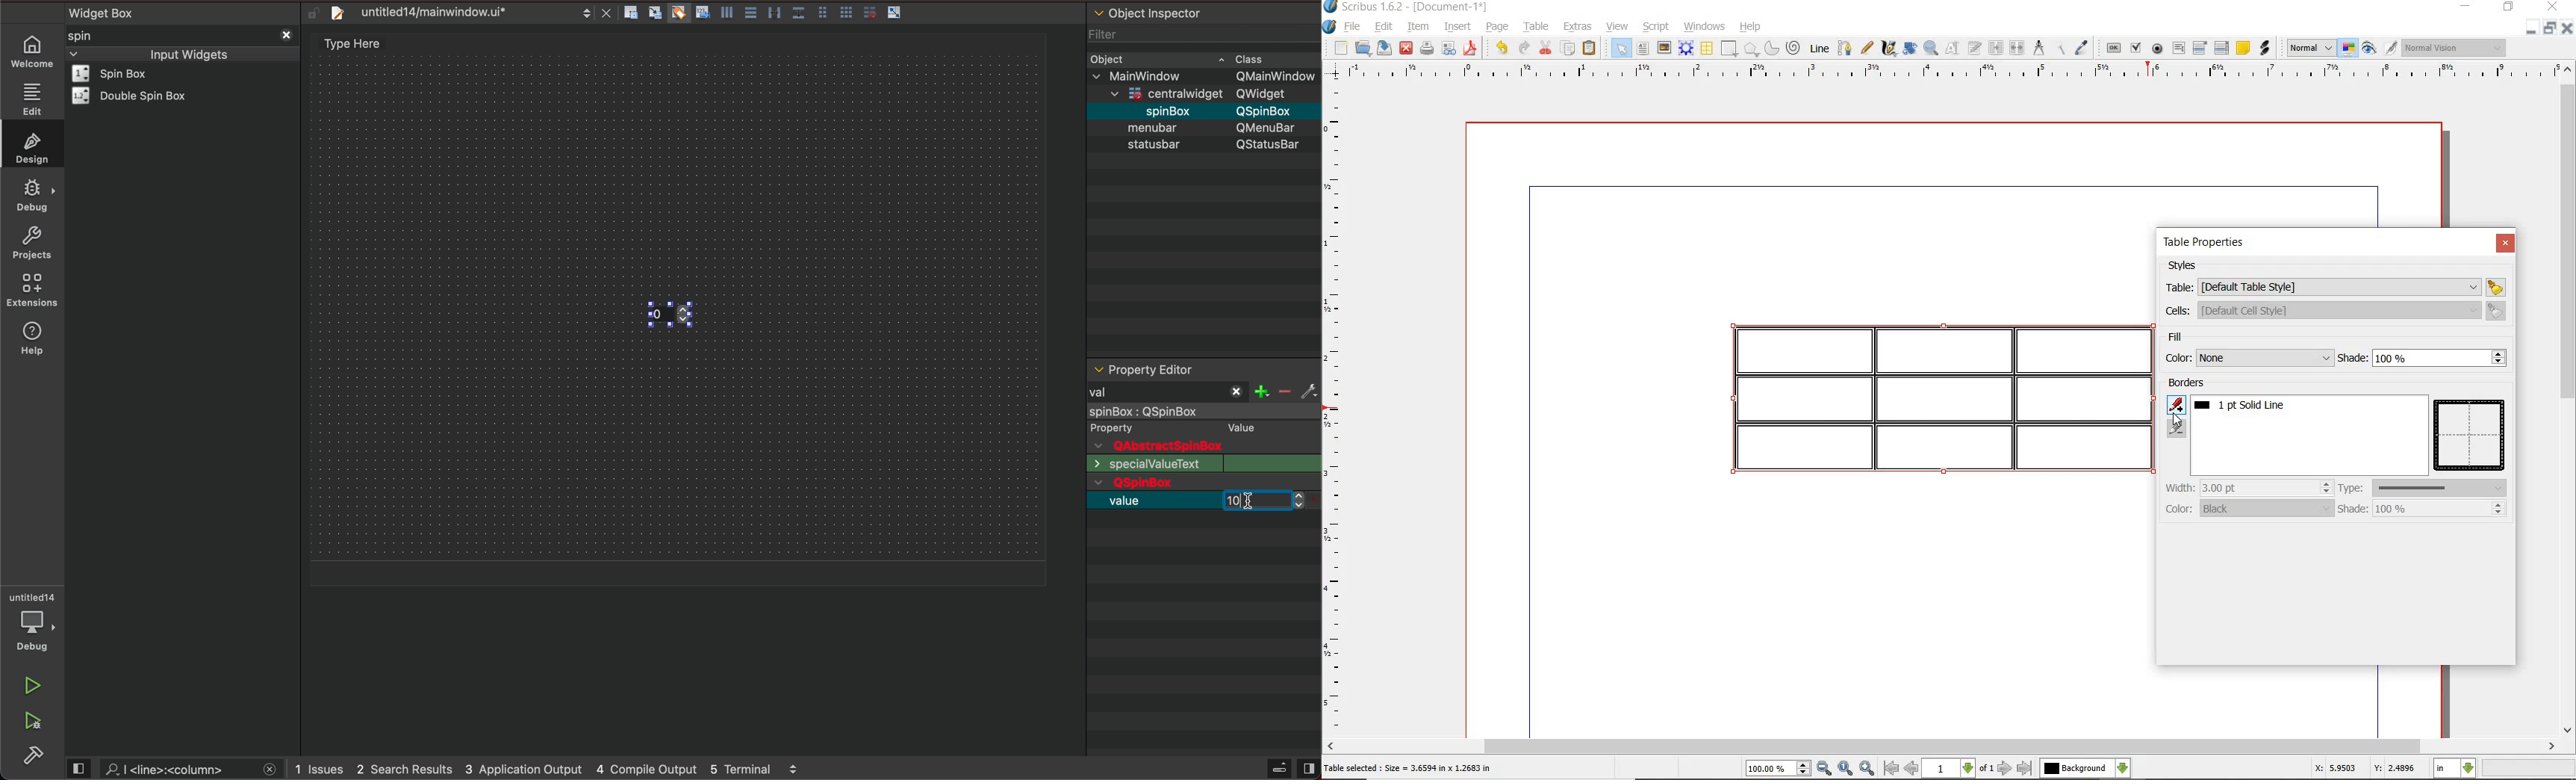 This screenshot has width=2576, height=784. What do you see at coordinates (1819, 48) in the screenshot?
I see `line` at bounding box center [1819, 48].